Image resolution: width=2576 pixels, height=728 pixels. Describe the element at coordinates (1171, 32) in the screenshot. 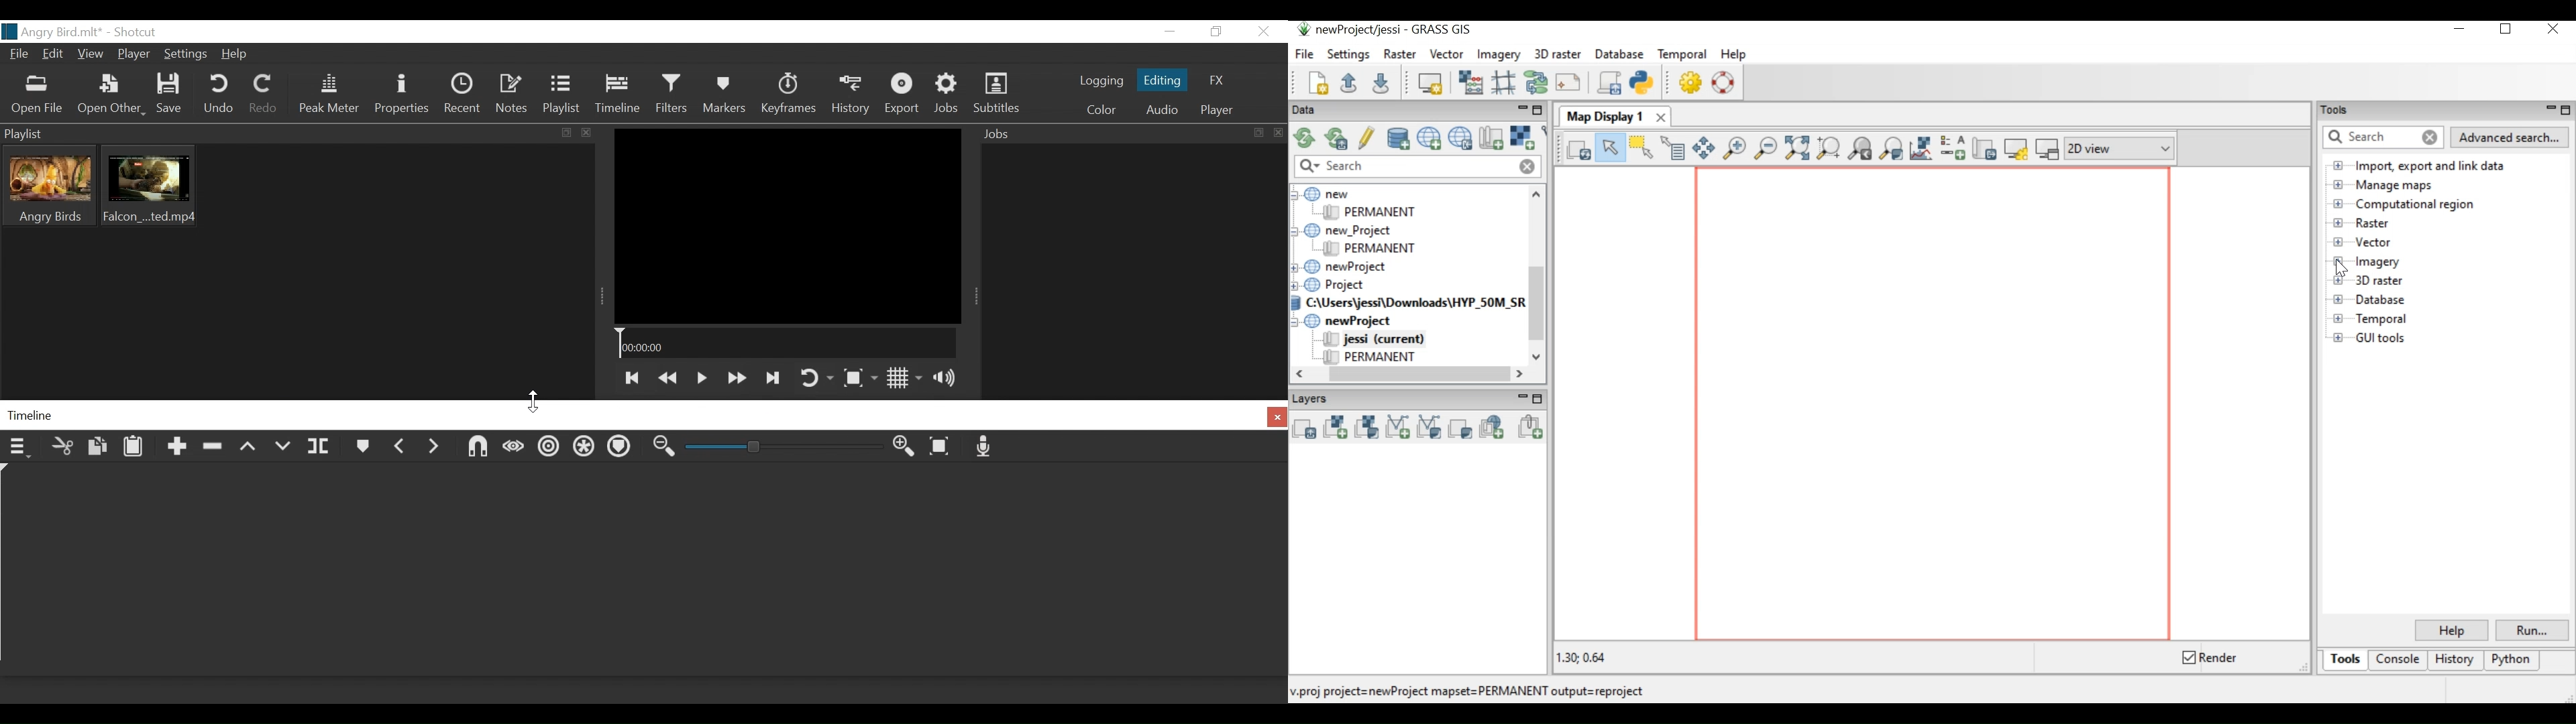

I see `minimize` at that location.